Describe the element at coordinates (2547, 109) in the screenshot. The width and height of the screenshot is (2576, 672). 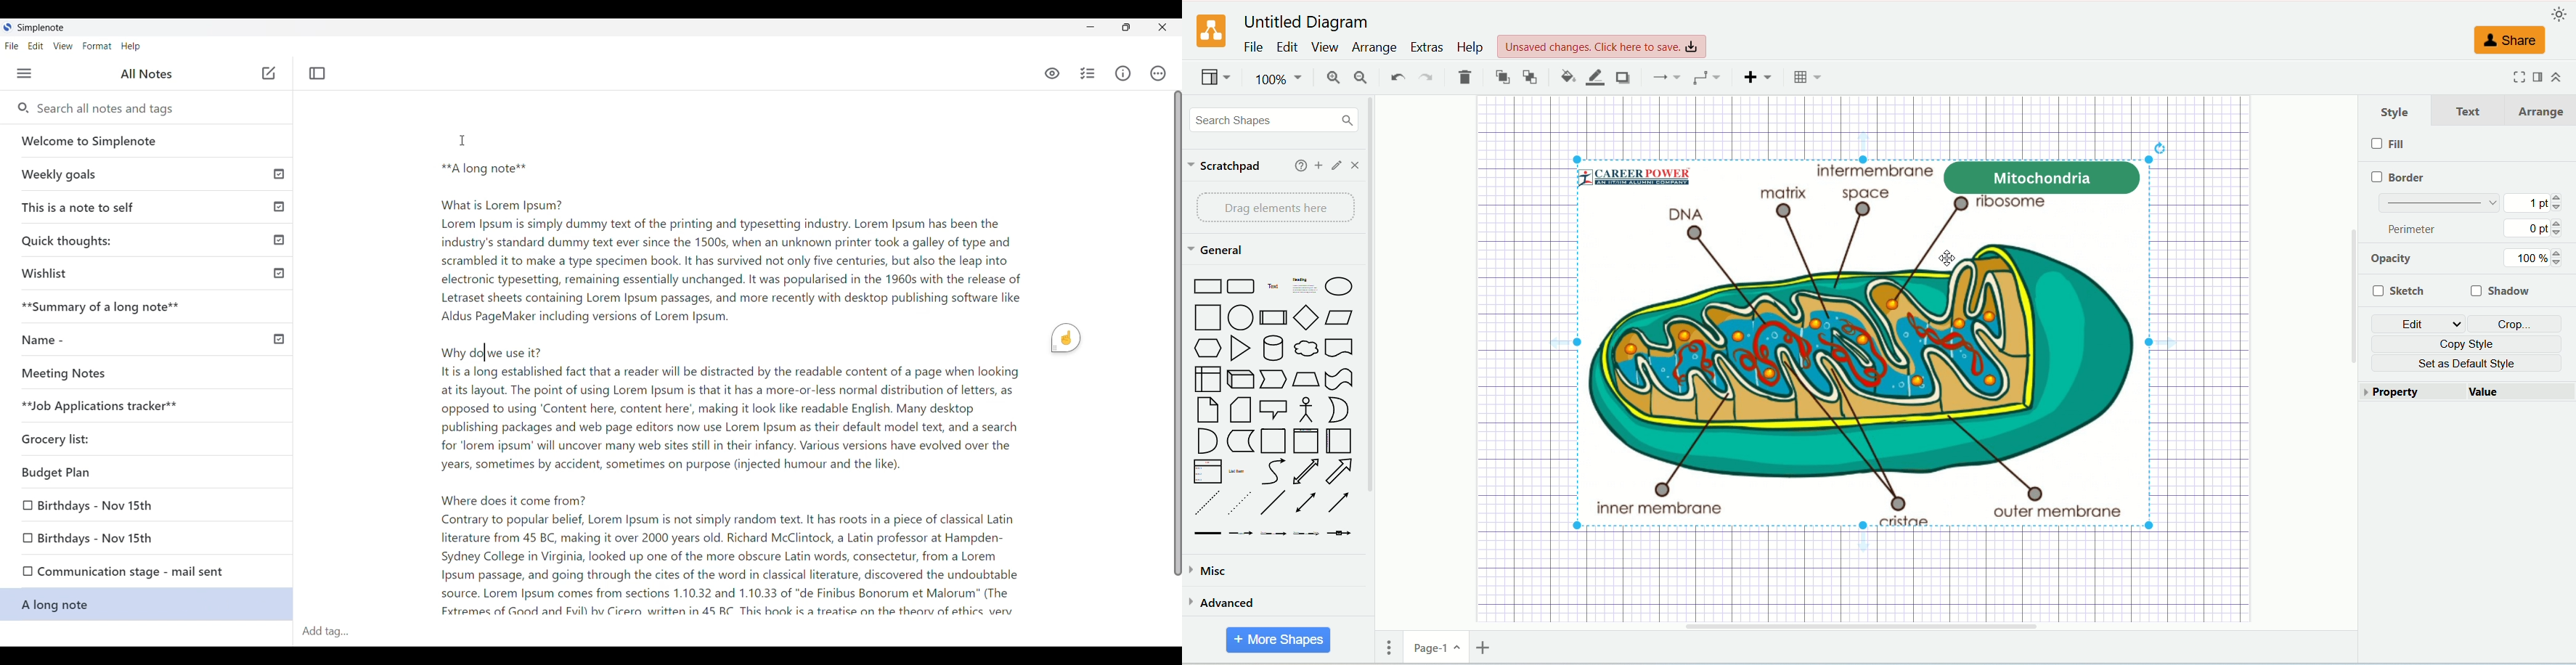
I see `arrange` at that location.